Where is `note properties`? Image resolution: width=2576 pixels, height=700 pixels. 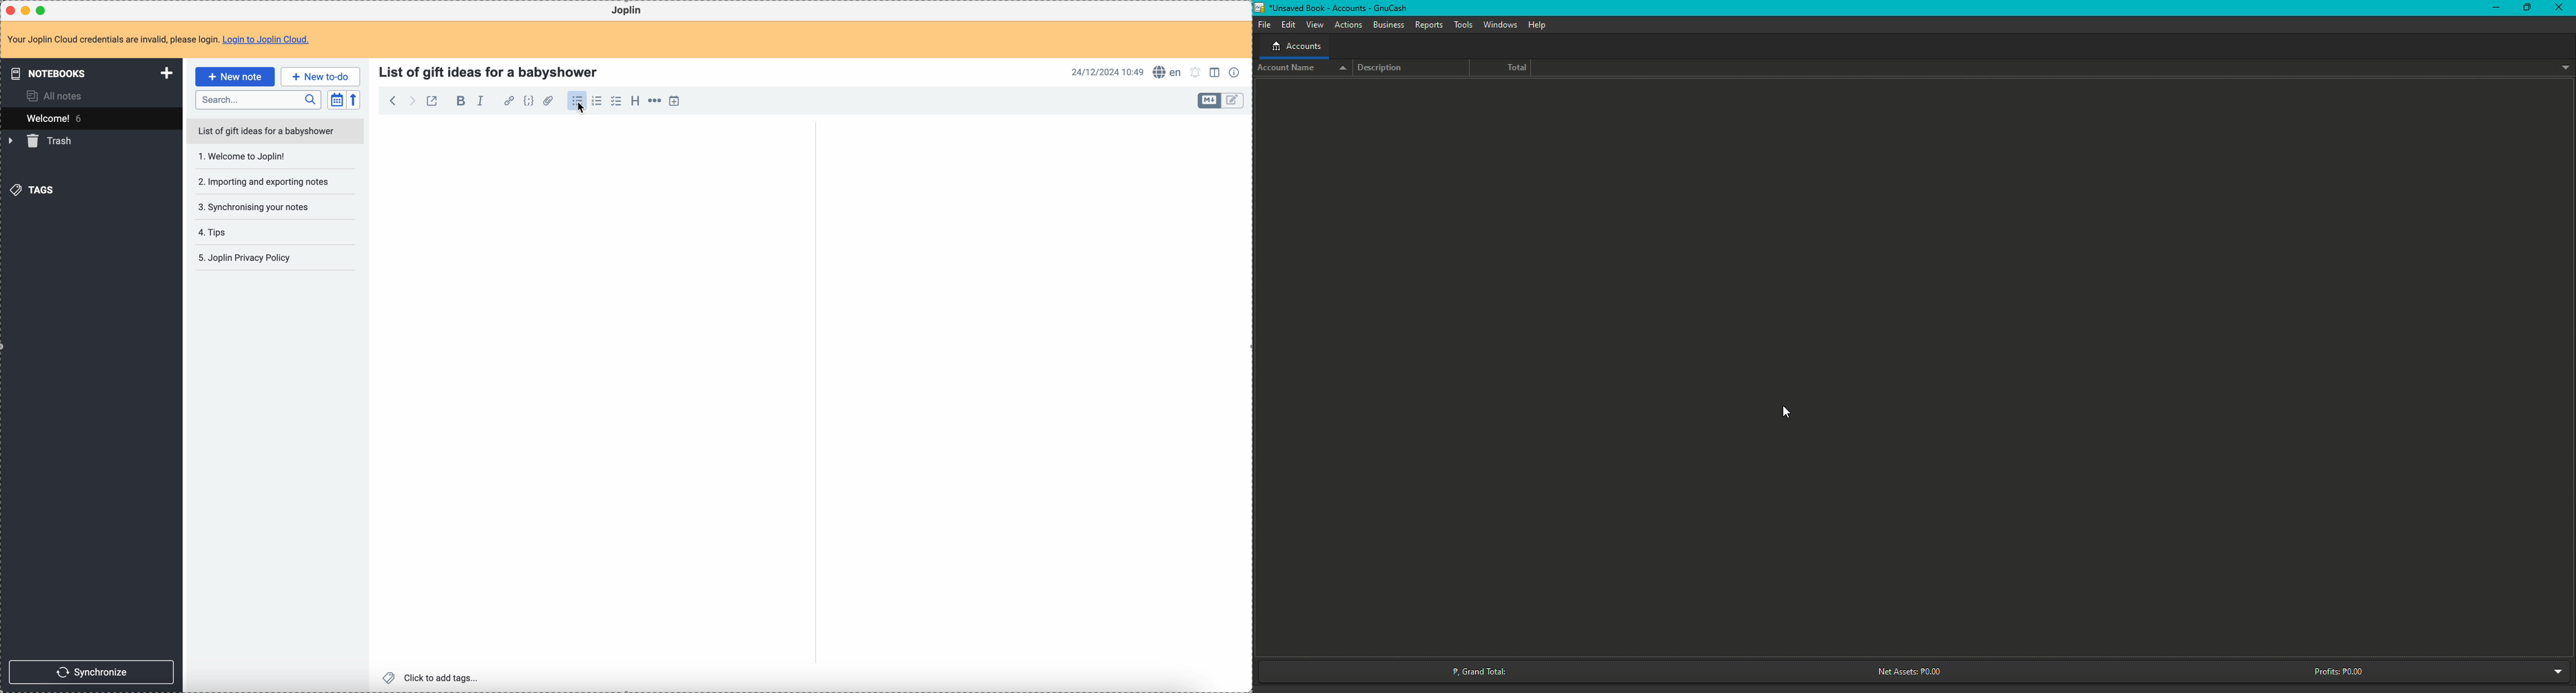
note properties is located at coordinates (1236, 71).